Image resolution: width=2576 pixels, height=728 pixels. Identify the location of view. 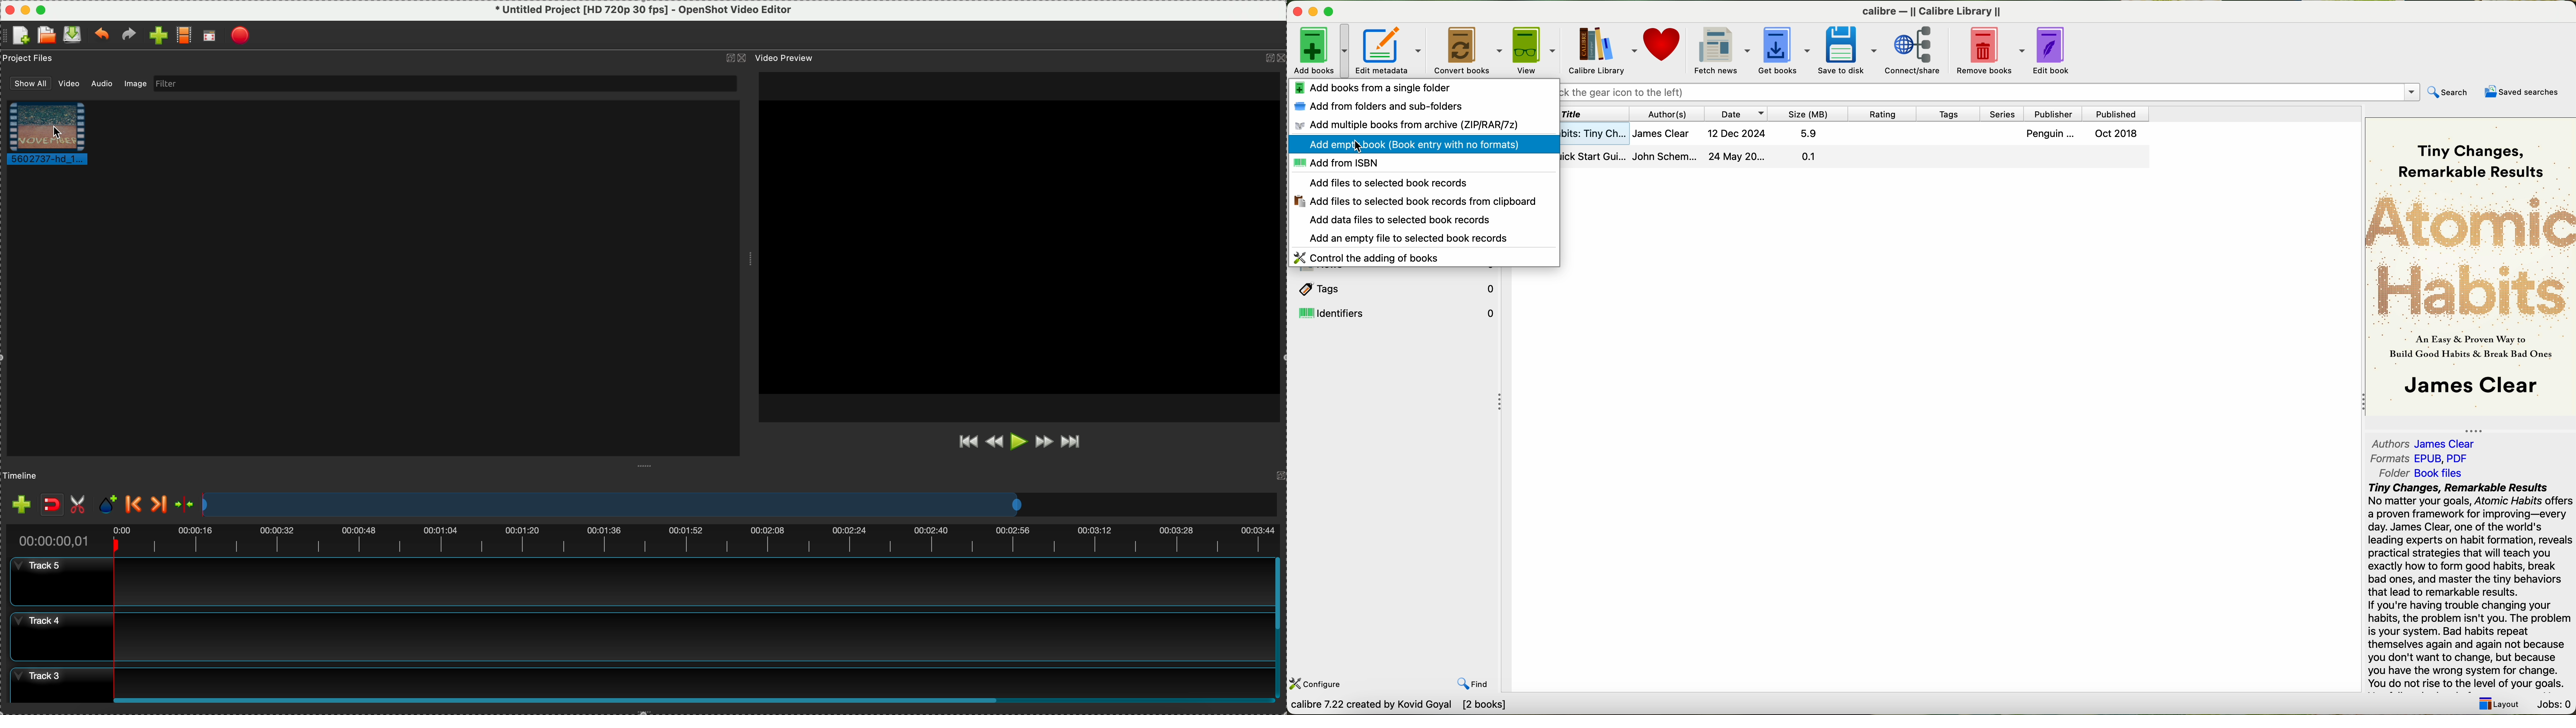
(1532, 49).